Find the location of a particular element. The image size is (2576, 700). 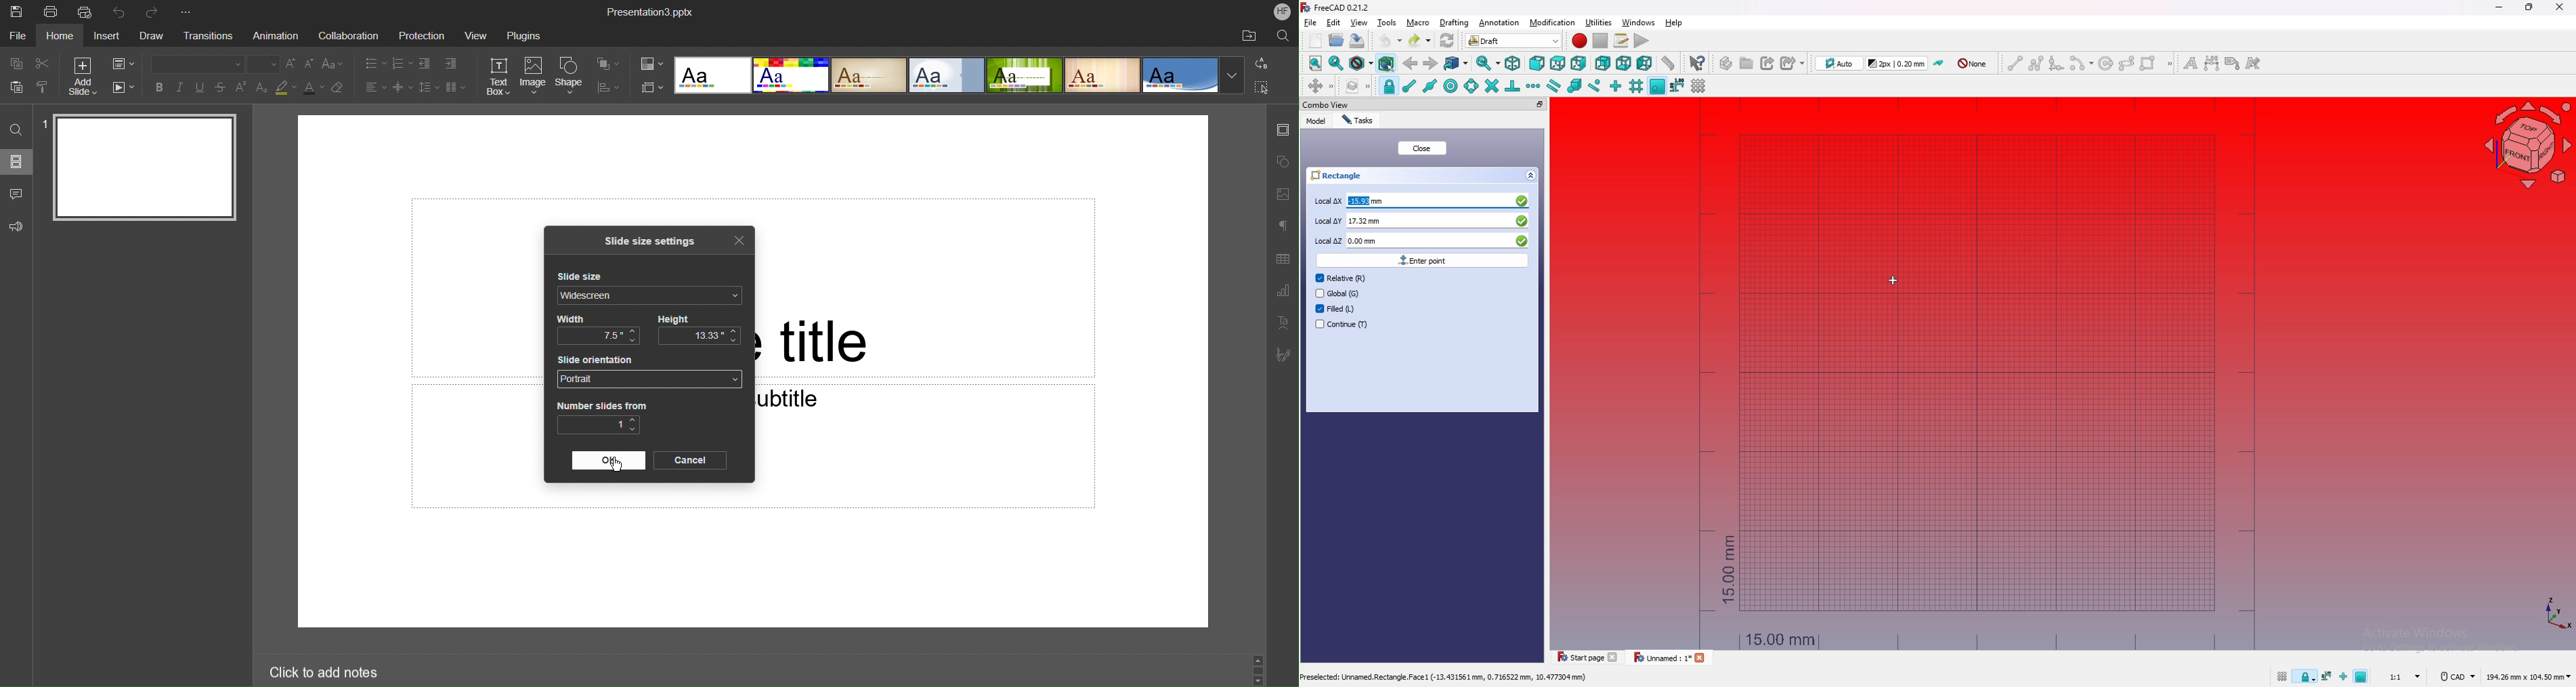

utilities is located at coordinates (1599, 22).